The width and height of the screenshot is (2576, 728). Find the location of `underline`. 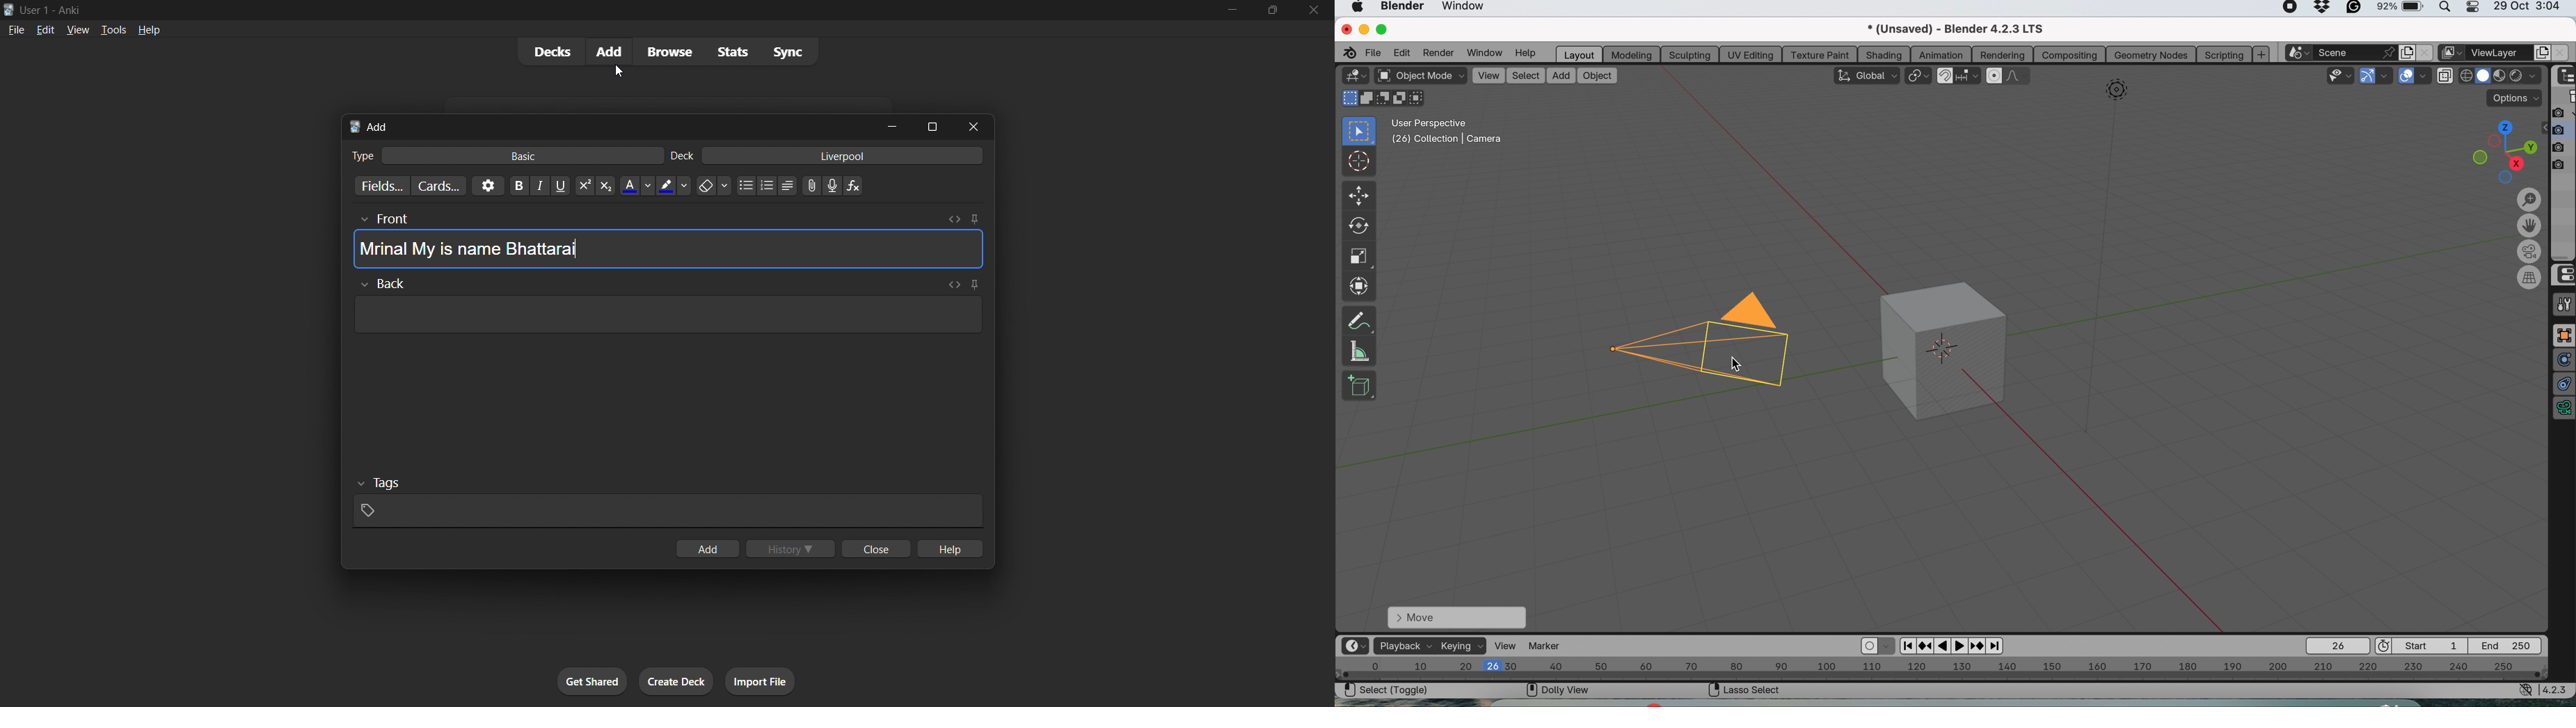

underline is located at coordinates (556, 185).